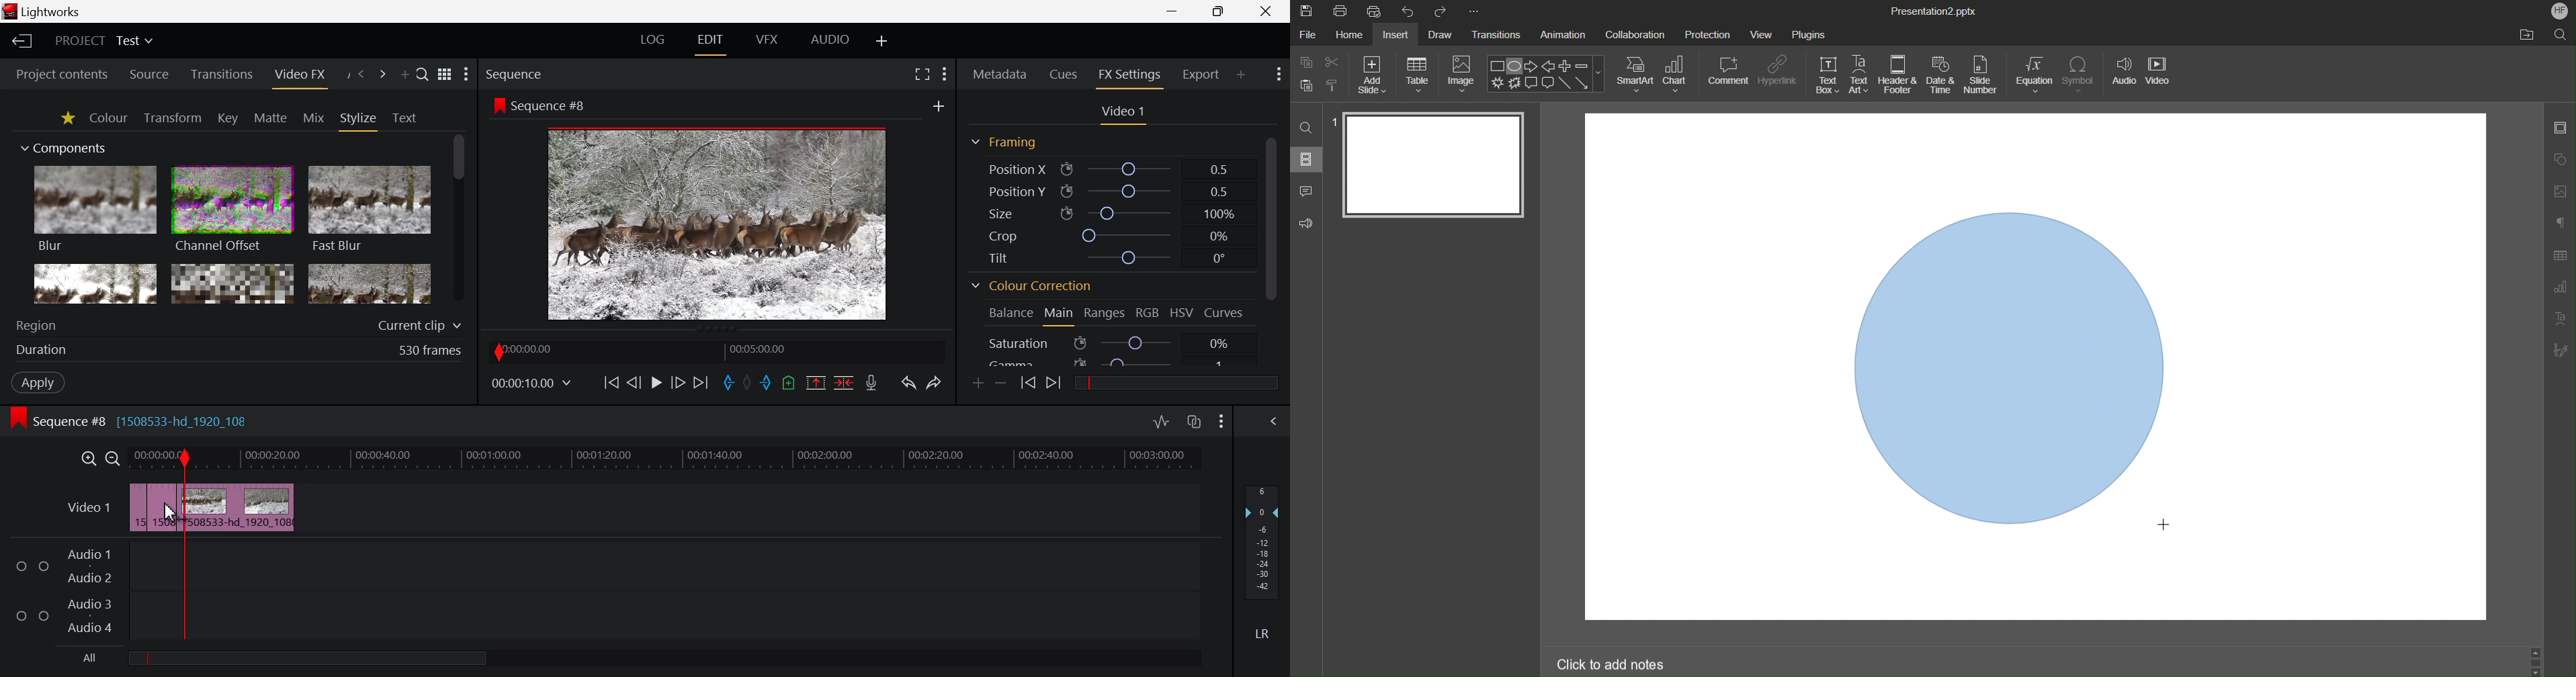  I want to click on Header & Footer, so click(1898, 75).